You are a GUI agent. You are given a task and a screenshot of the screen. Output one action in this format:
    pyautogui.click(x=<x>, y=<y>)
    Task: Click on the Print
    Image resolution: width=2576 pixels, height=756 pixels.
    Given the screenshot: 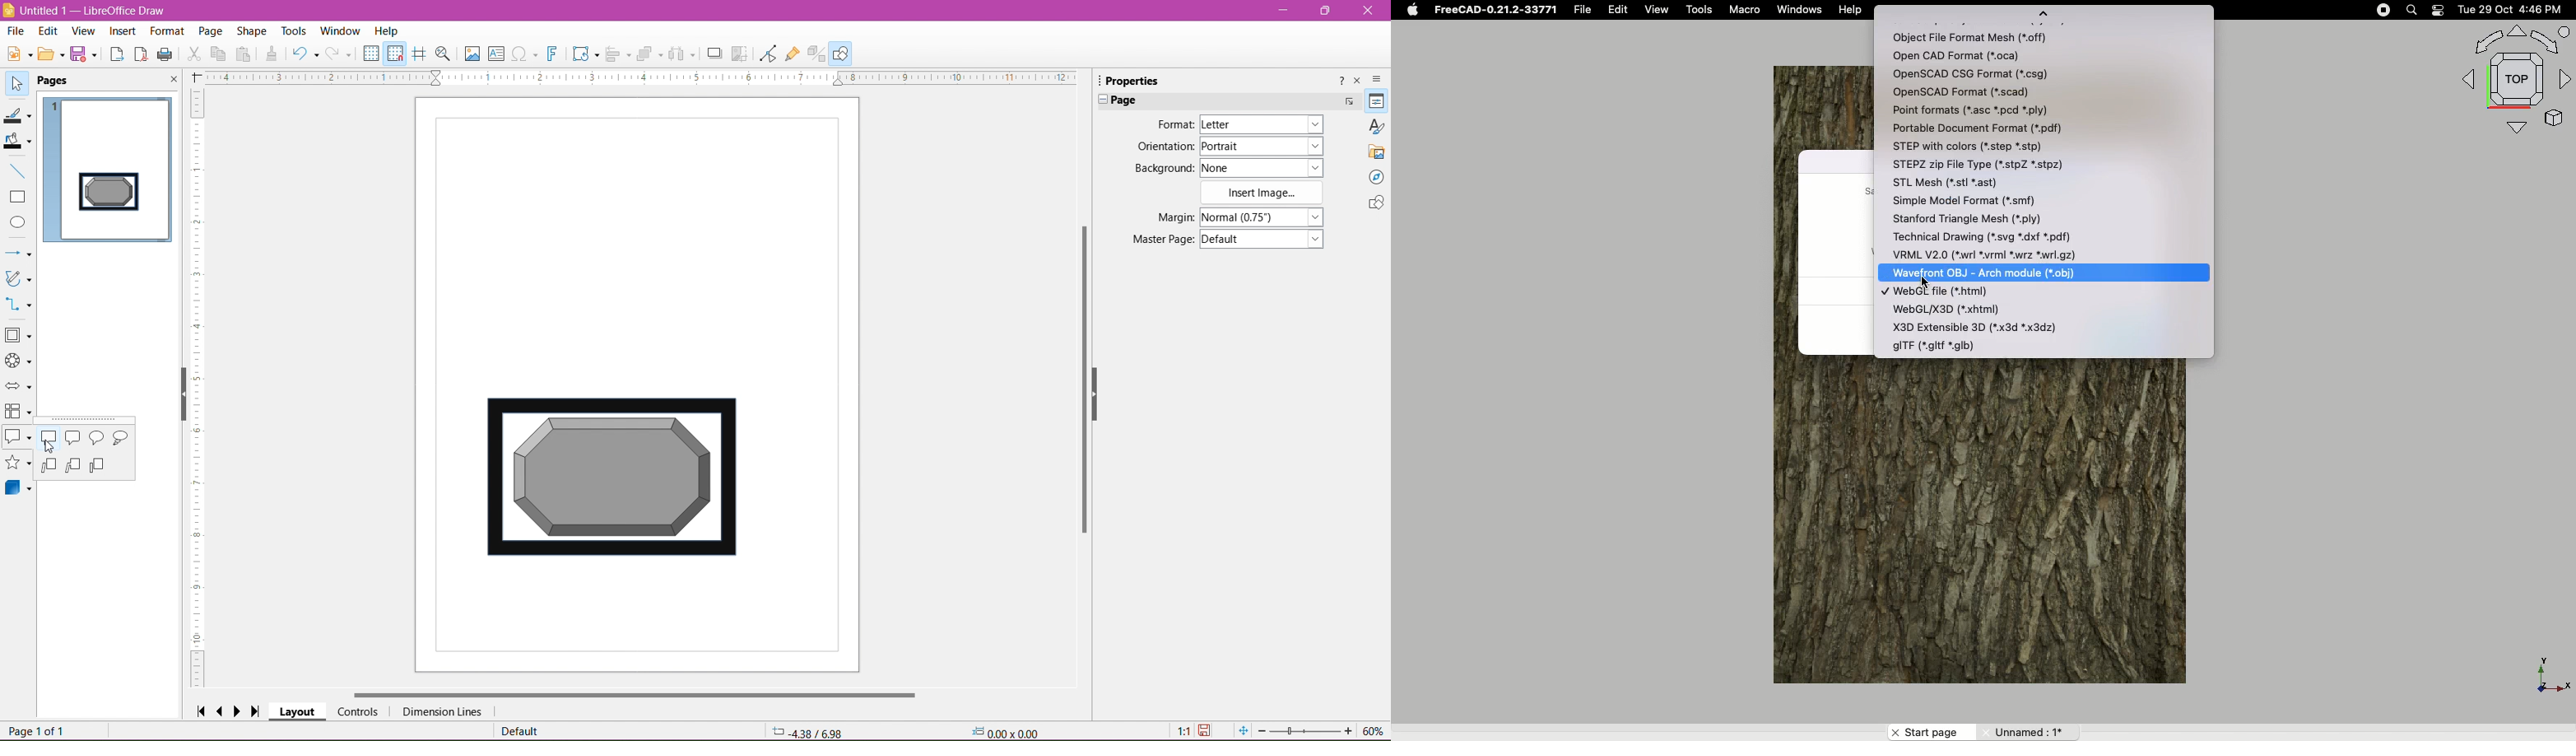 What is the action you would take?
    pyautogui.click(x=166, y=54)
    